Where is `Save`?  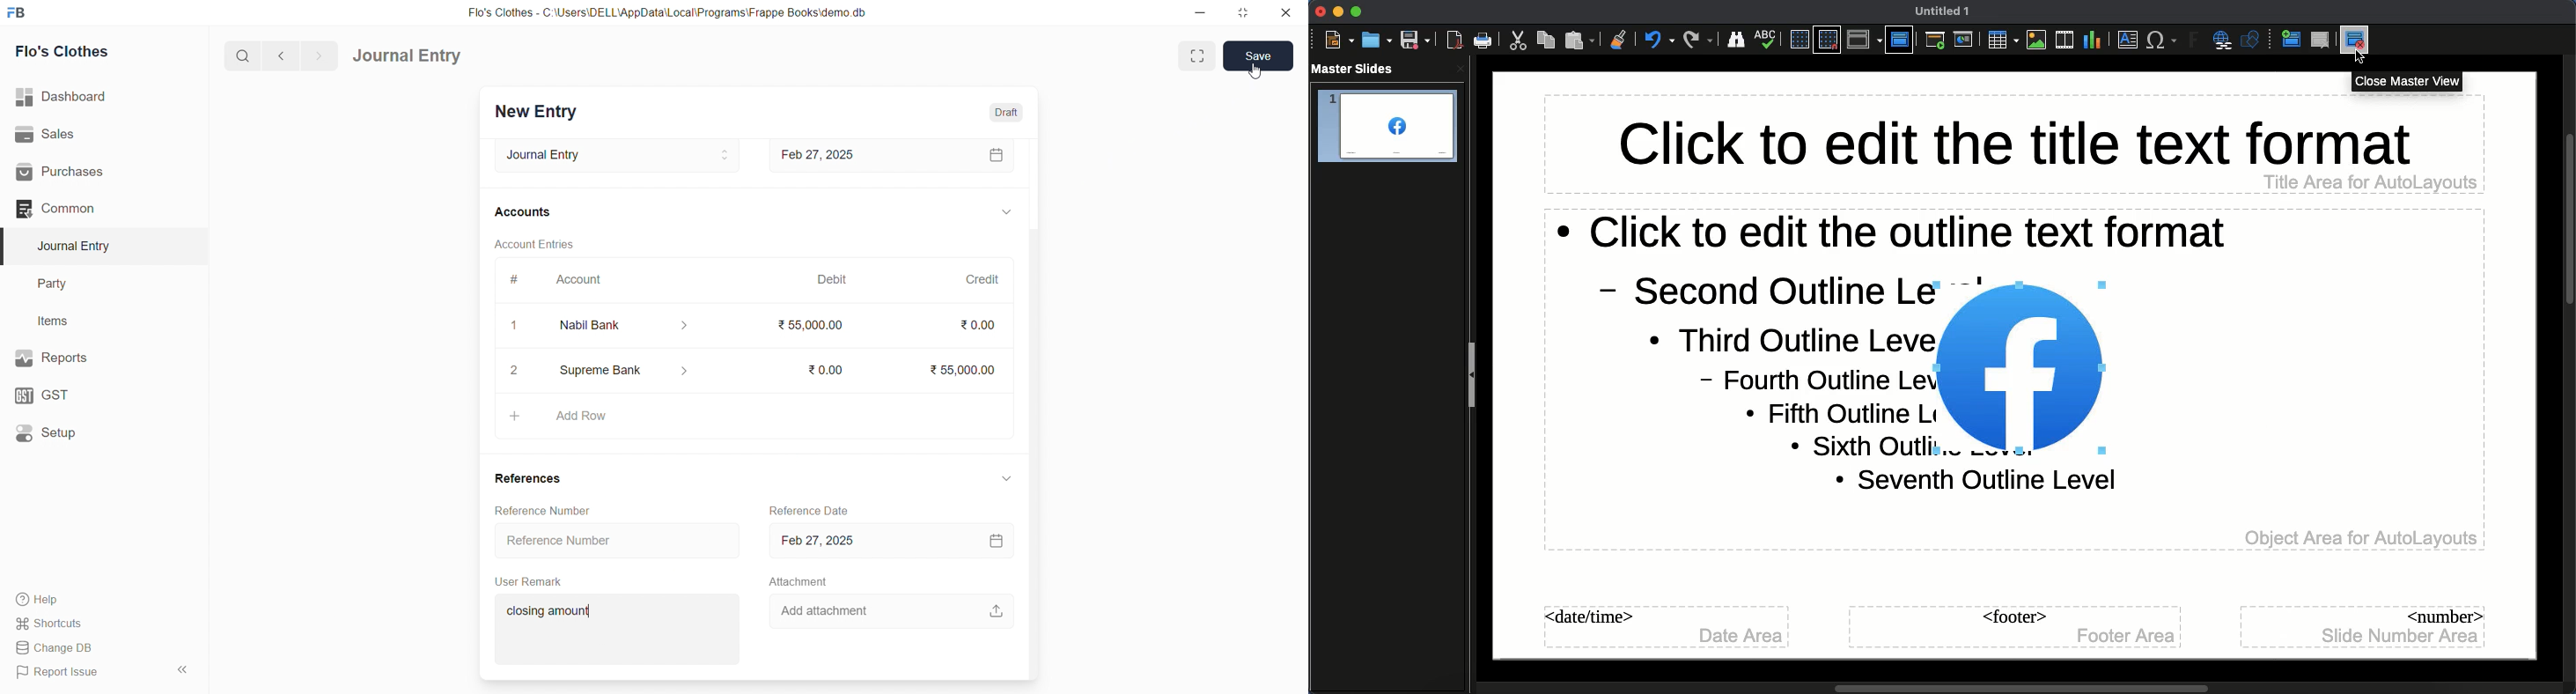 Save is located at coordinates (1259, 56).